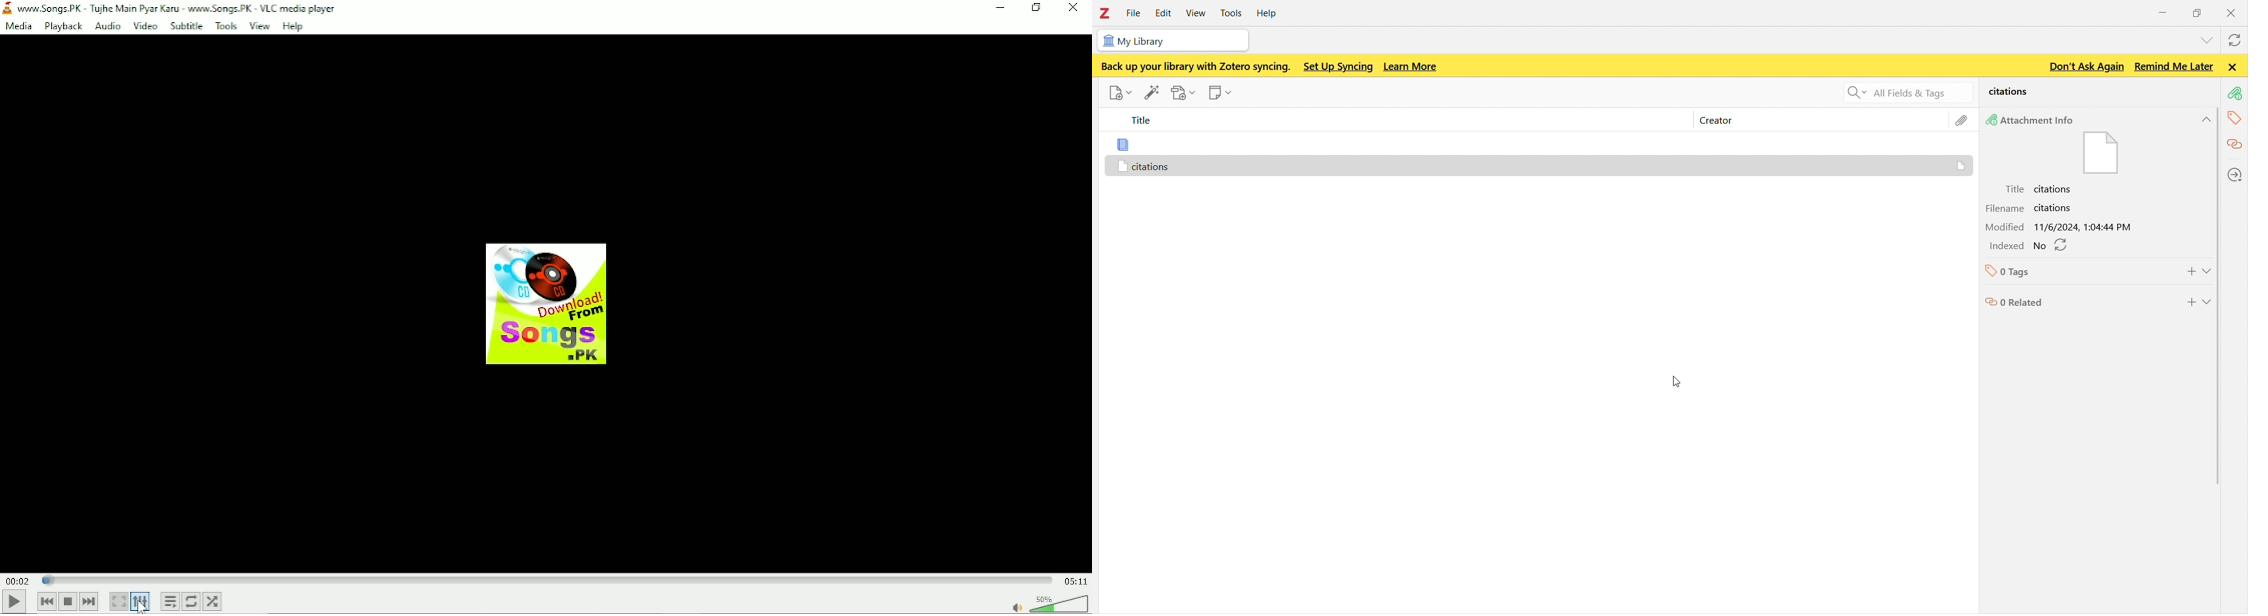 The image size is (2268, 616). Describe the element at coordinates (171, 8) in the screenshot. I see `www.Songs.PK - Tujhe Main Pyar Karu - www.Songs.PK - VLC media player` at that location.